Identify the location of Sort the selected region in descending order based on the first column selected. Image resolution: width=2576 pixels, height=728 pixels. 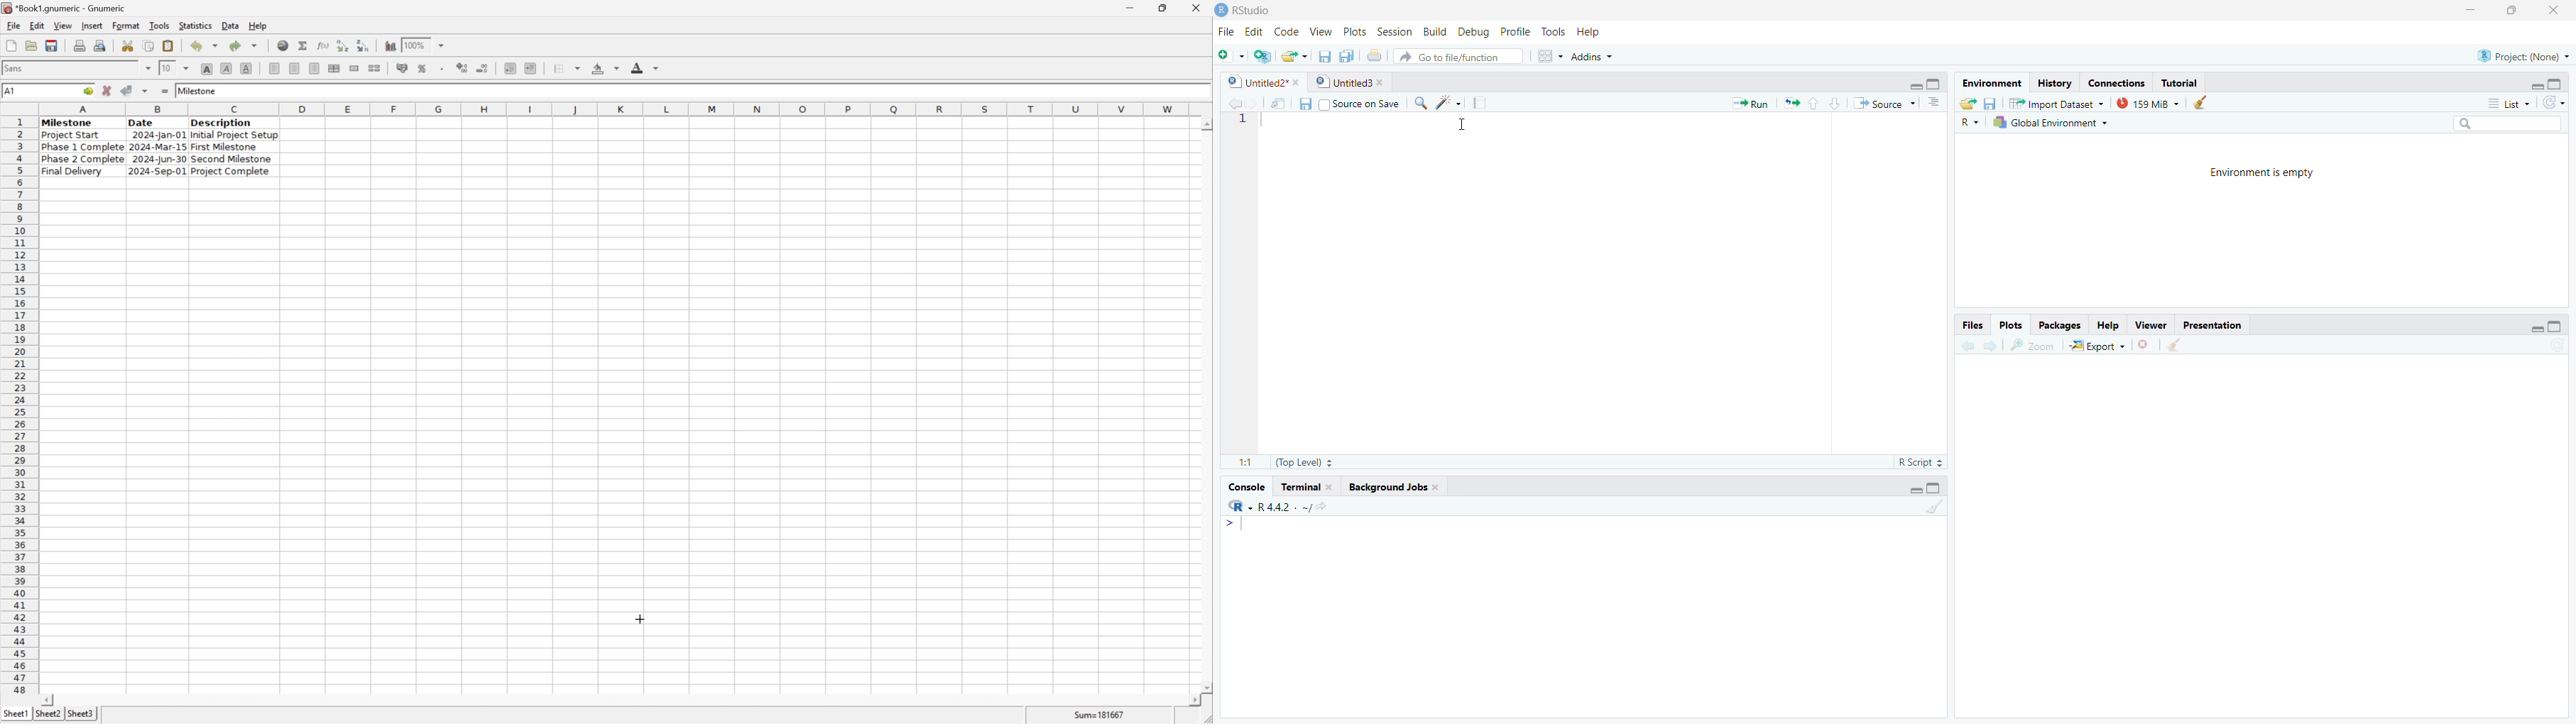
(364, 45).